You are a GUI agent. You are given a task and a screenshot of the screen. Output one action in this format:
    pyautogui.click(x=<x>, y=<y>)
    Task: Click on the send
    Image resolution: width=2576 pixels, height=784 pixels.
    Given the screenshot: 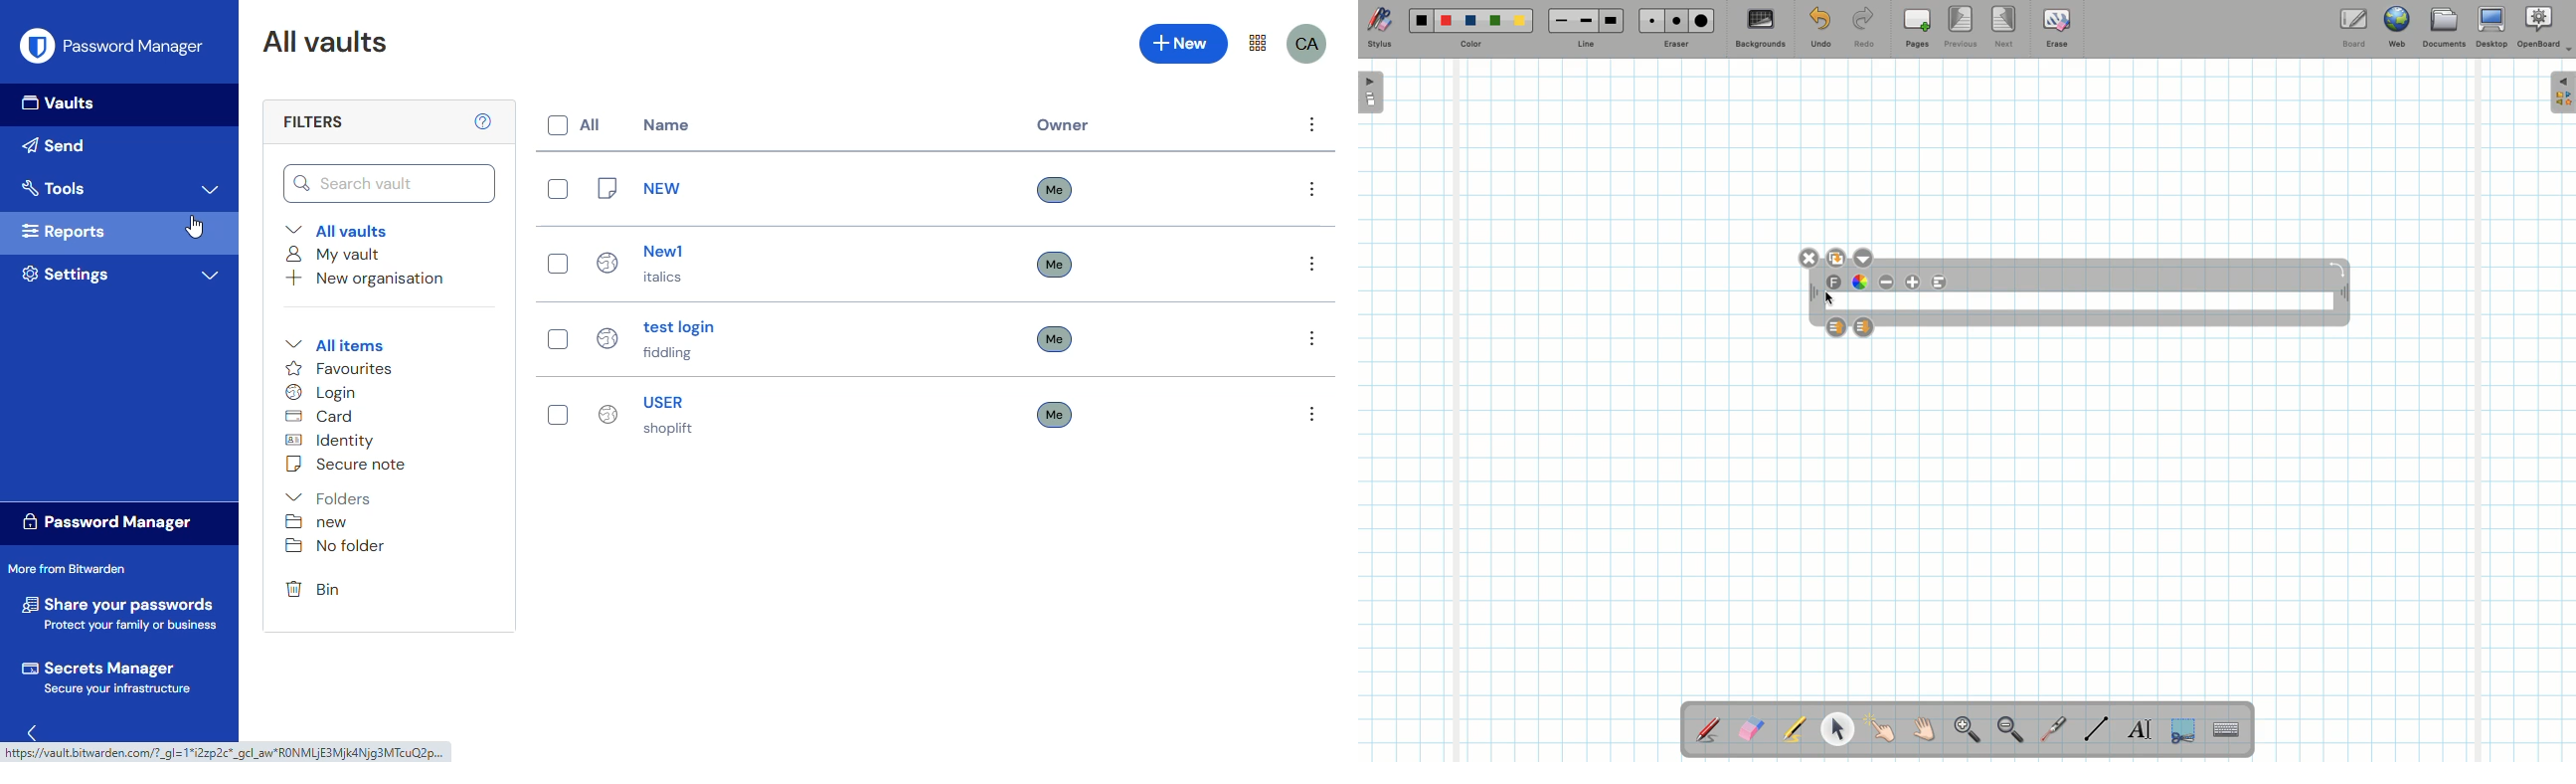 What is the action you would take?
    pyautogui.click(x=56, y=145)
    